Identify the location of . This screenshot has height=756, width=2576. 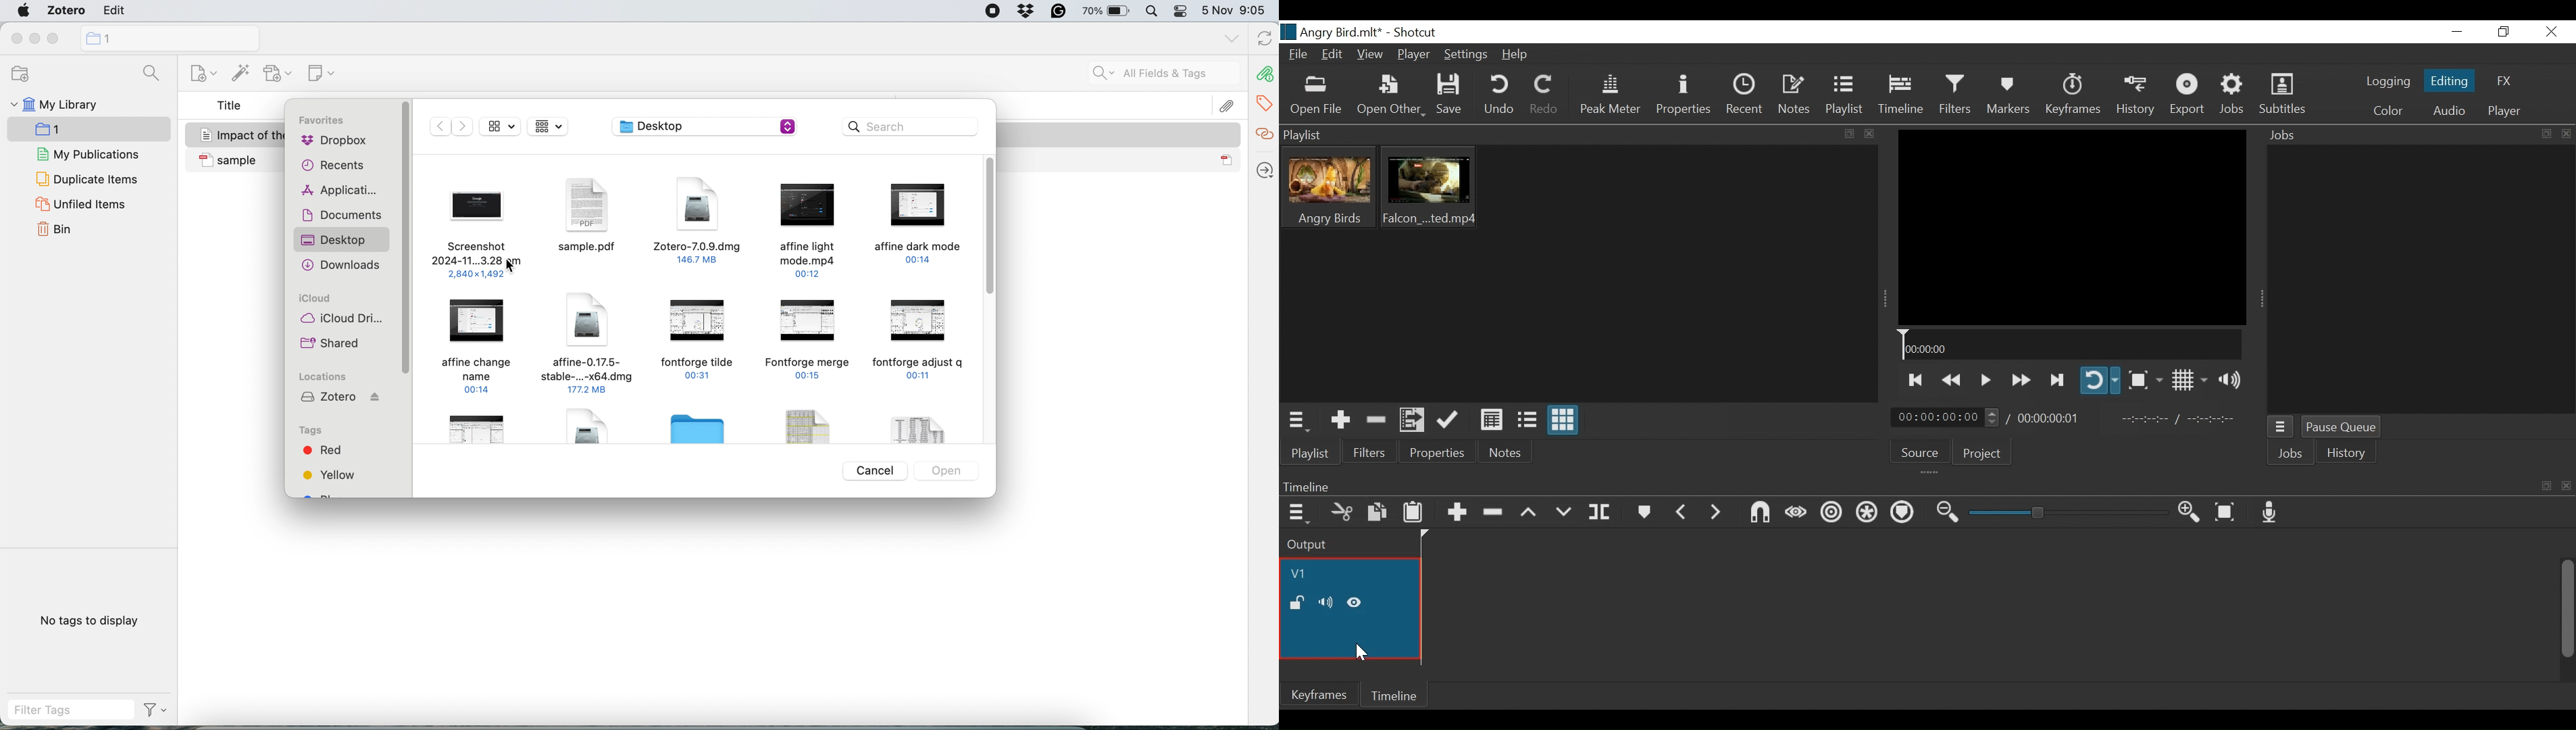
(2008, 96).